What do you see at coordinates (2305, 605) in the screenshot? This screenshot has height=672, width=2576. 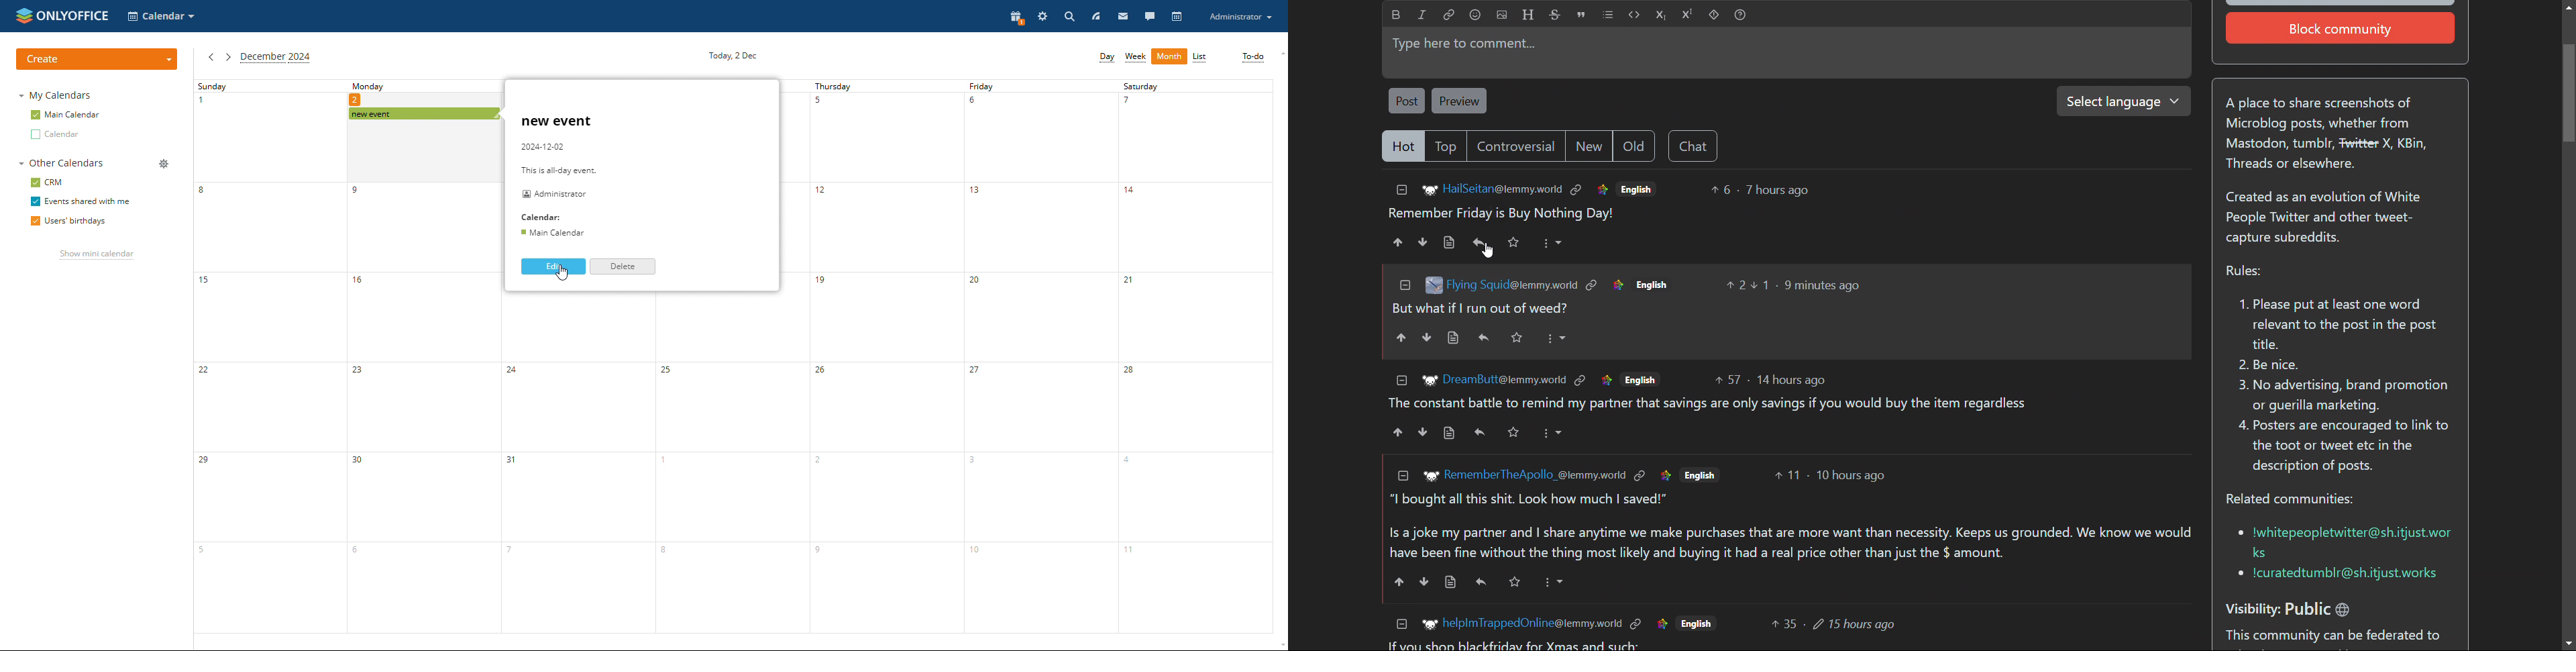 I see `Visibility: Public` at bounding box center [2305, 605].